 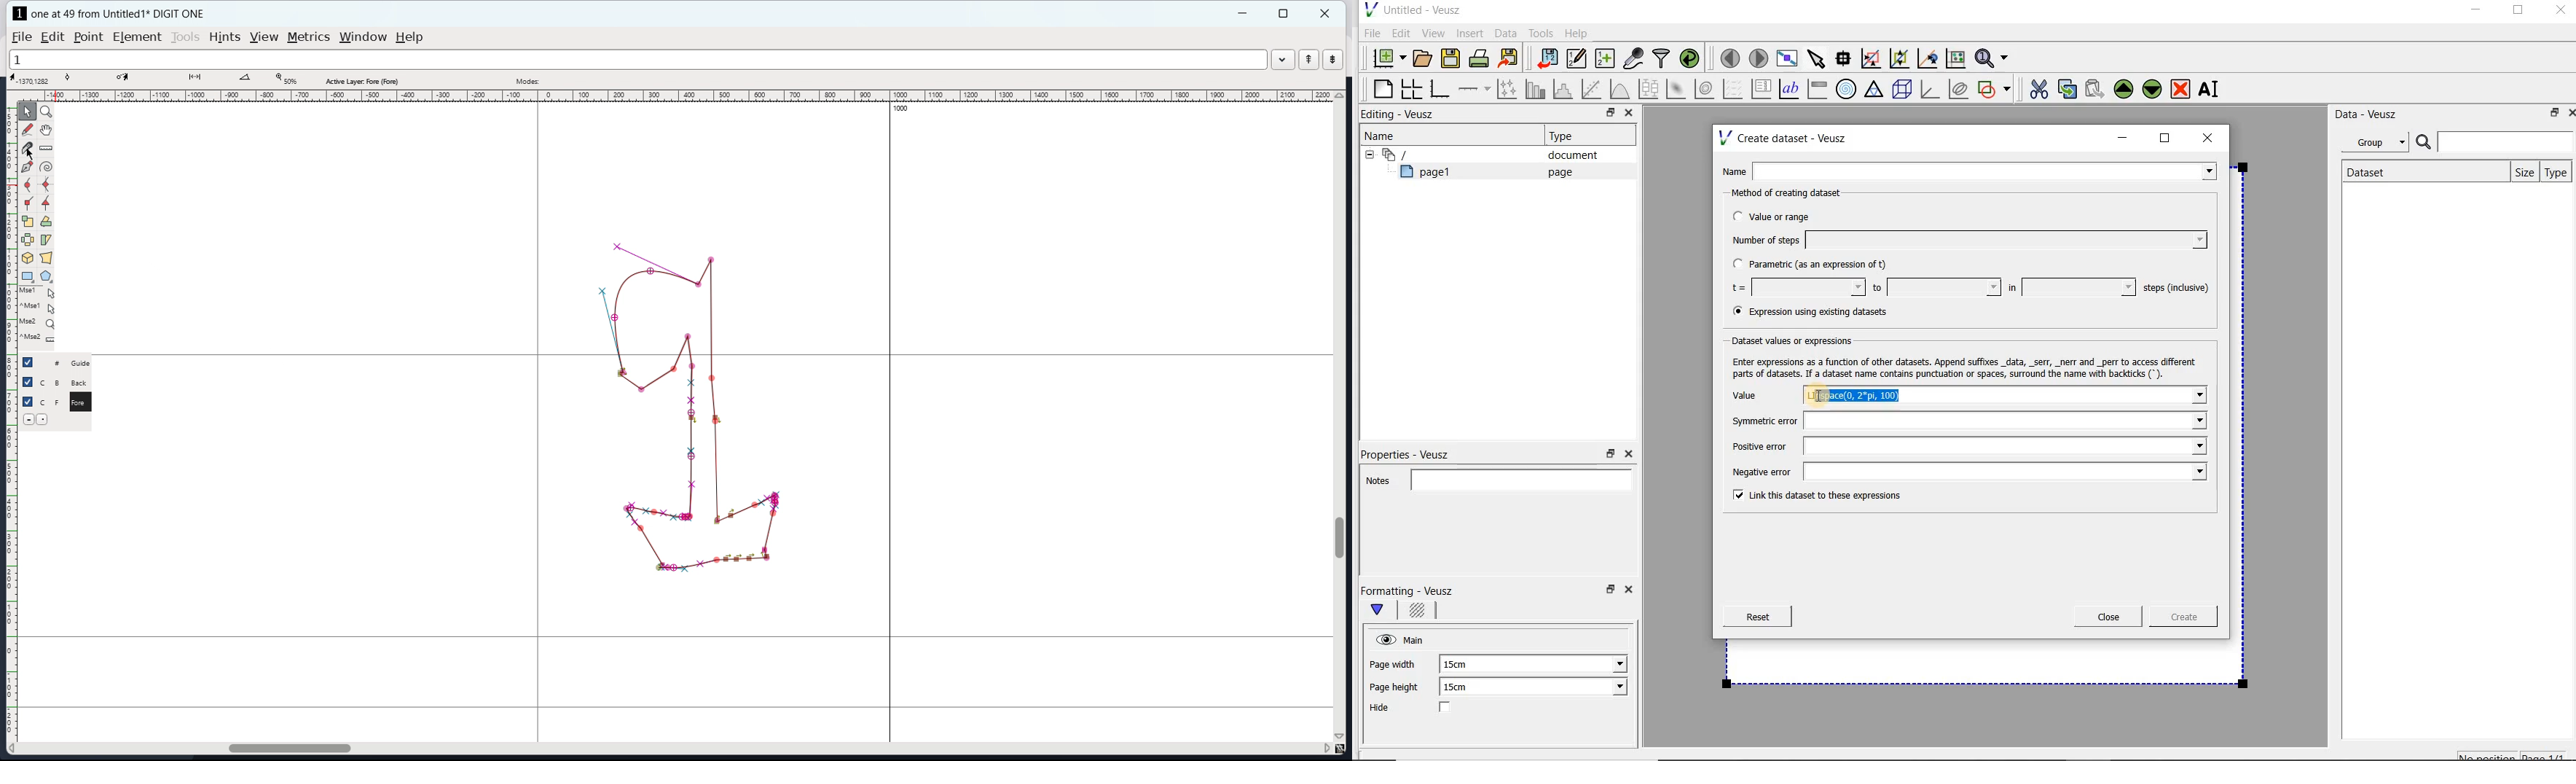 I want to click on restore down, so click(x=2551, y=115).